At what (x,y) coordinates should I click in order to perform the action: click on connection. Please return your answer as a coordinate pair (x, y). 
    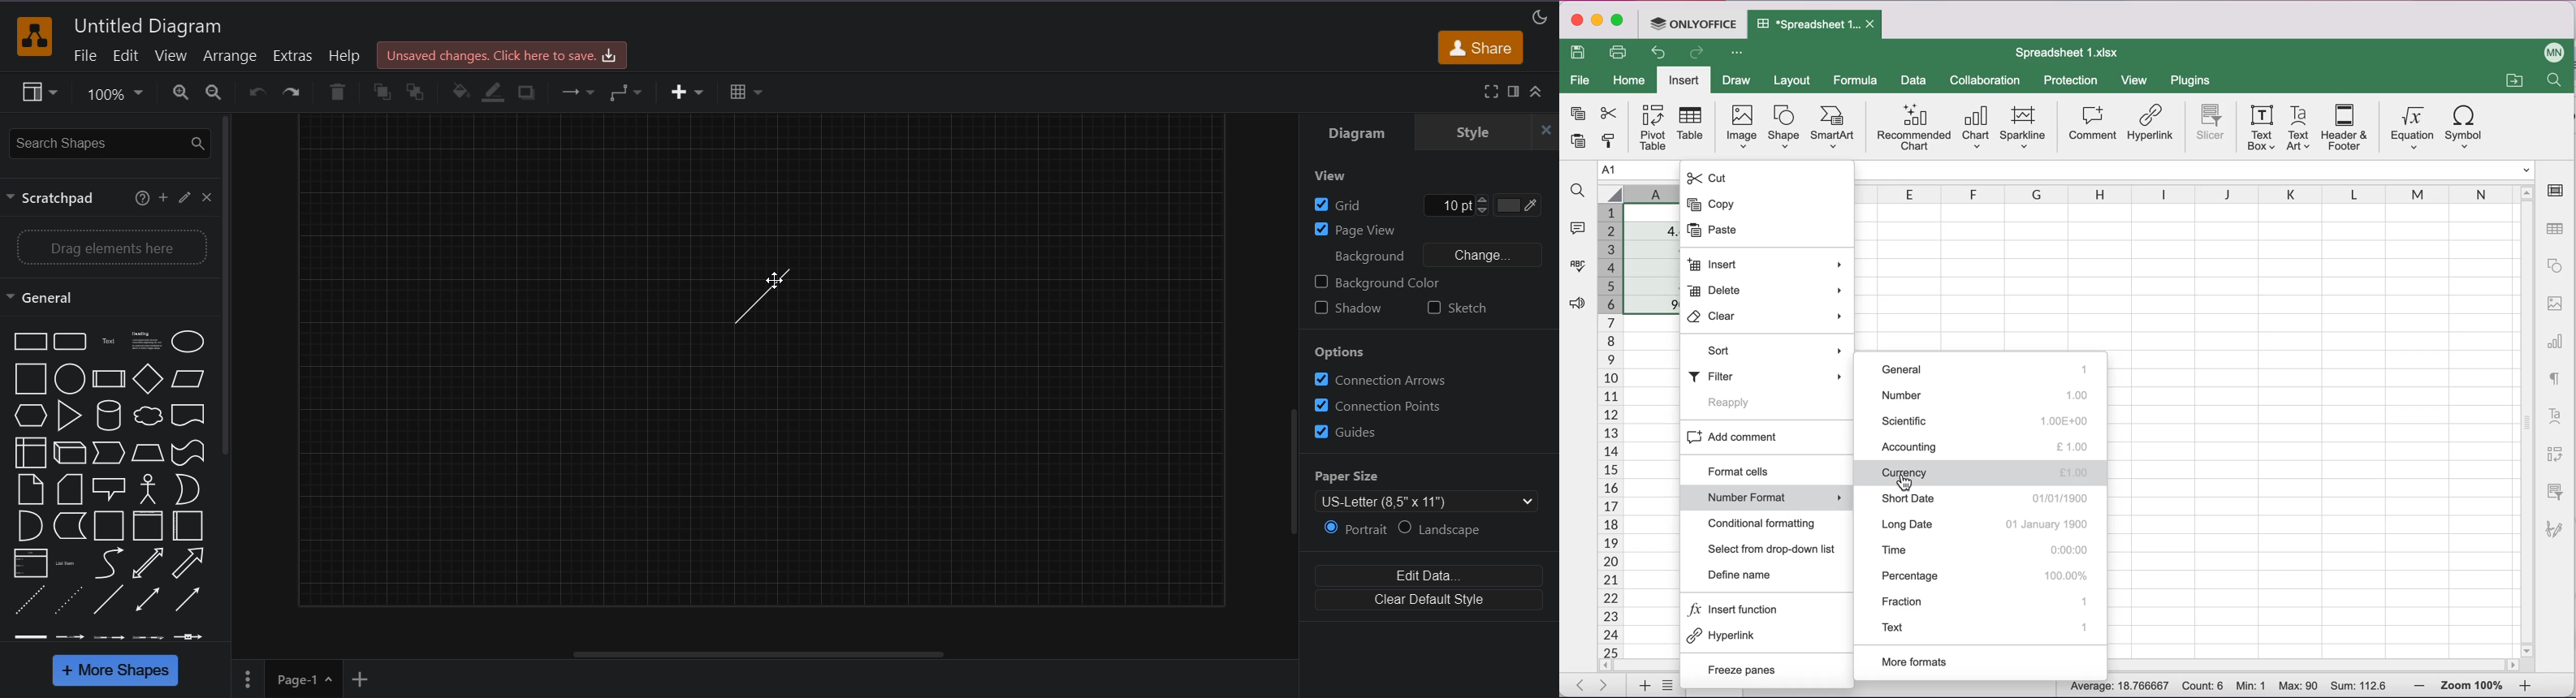
    Looking at the image, I should click on (576, 92).